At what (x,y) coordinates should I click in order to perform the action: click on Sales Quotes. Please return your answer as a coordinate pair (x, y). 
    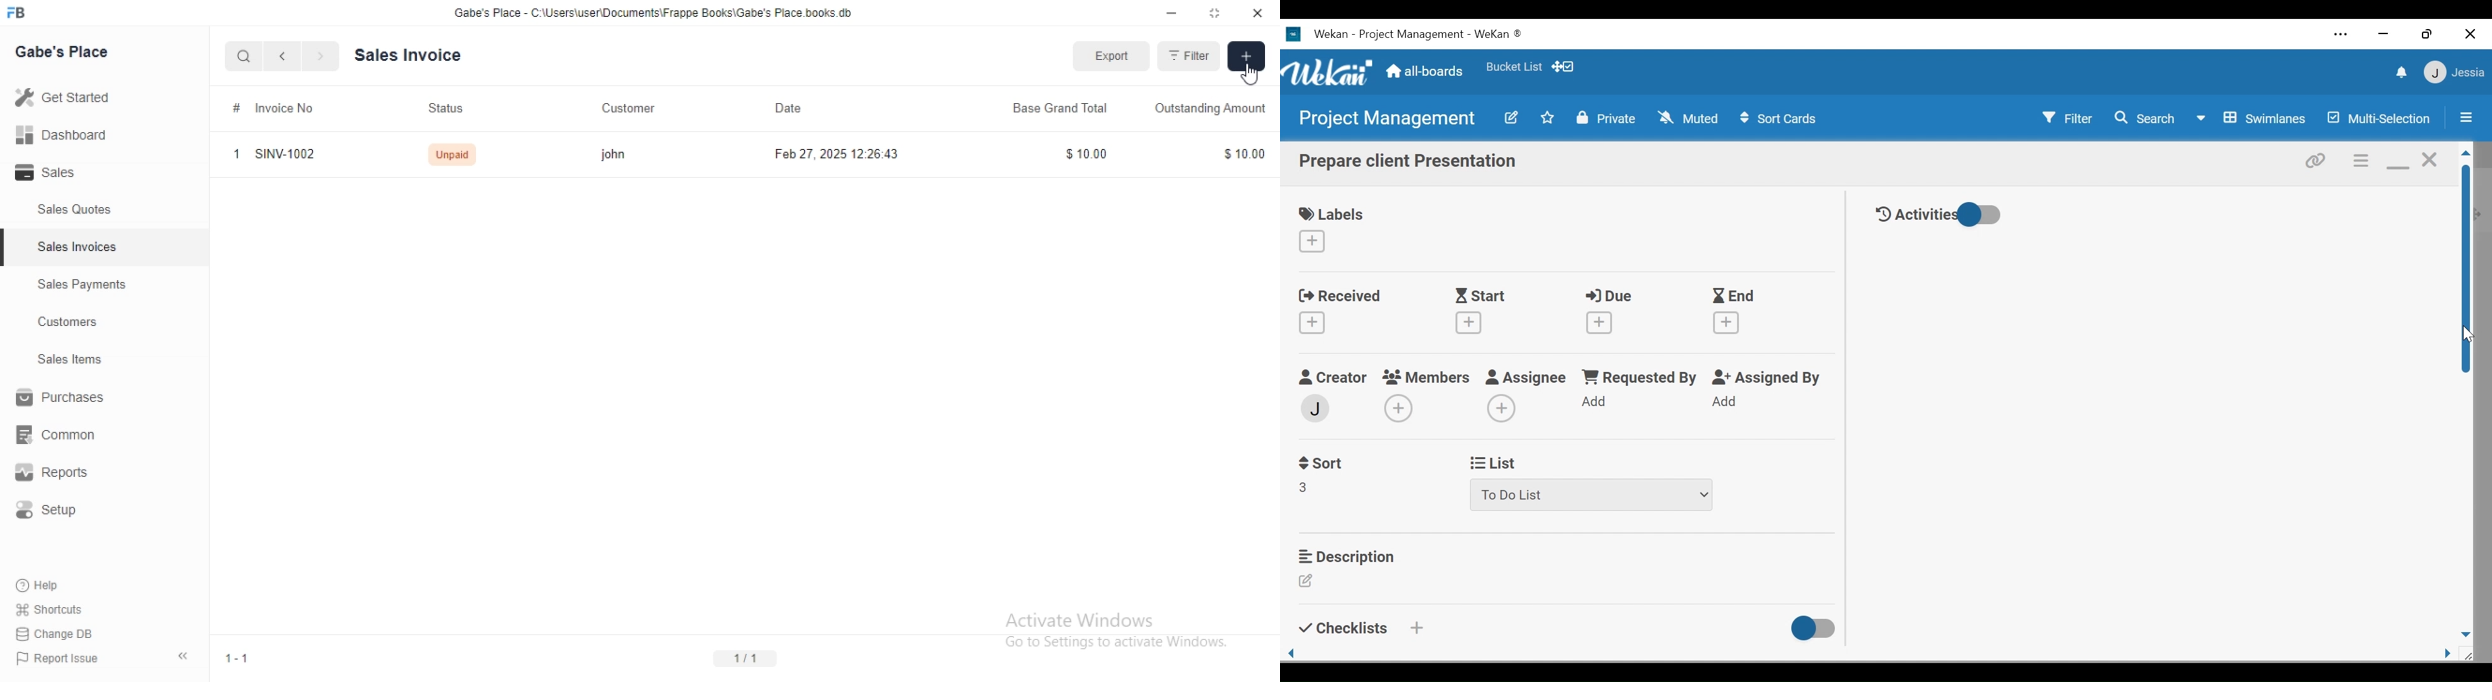
    Looking at the image, I should click on (64, 210).